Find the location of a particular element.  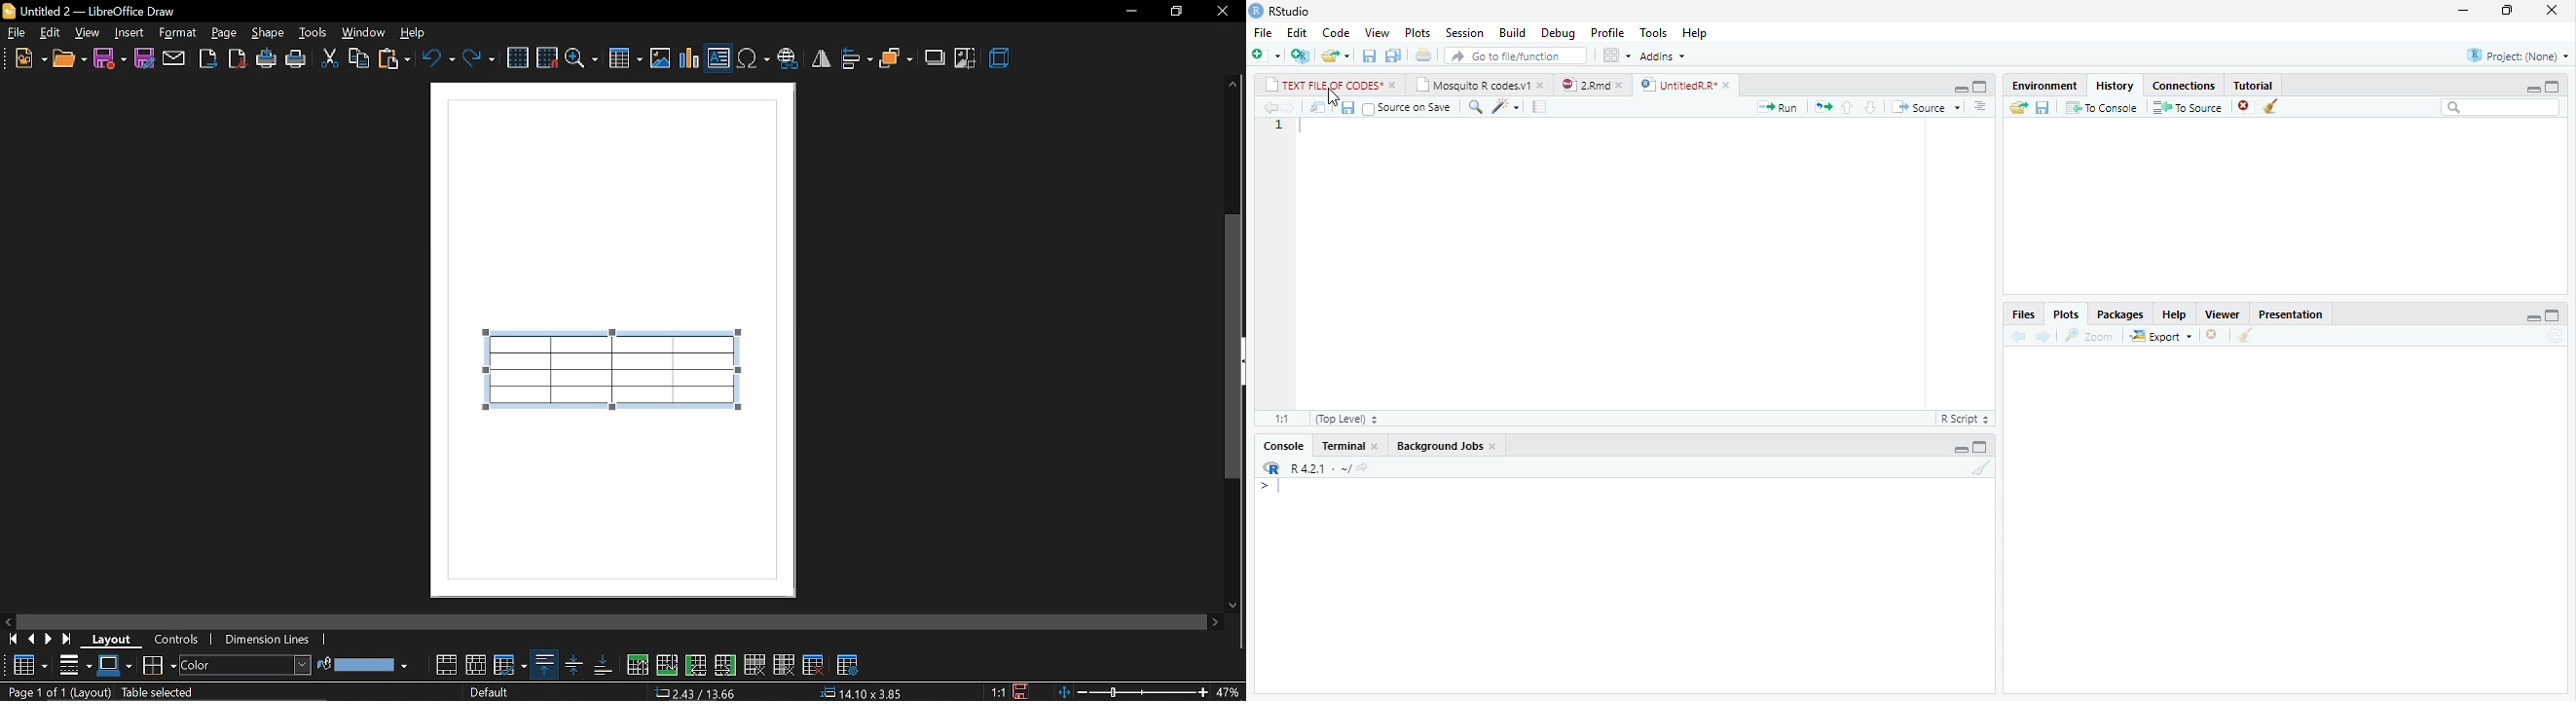

minimize is located at coordinates (2534, 318).